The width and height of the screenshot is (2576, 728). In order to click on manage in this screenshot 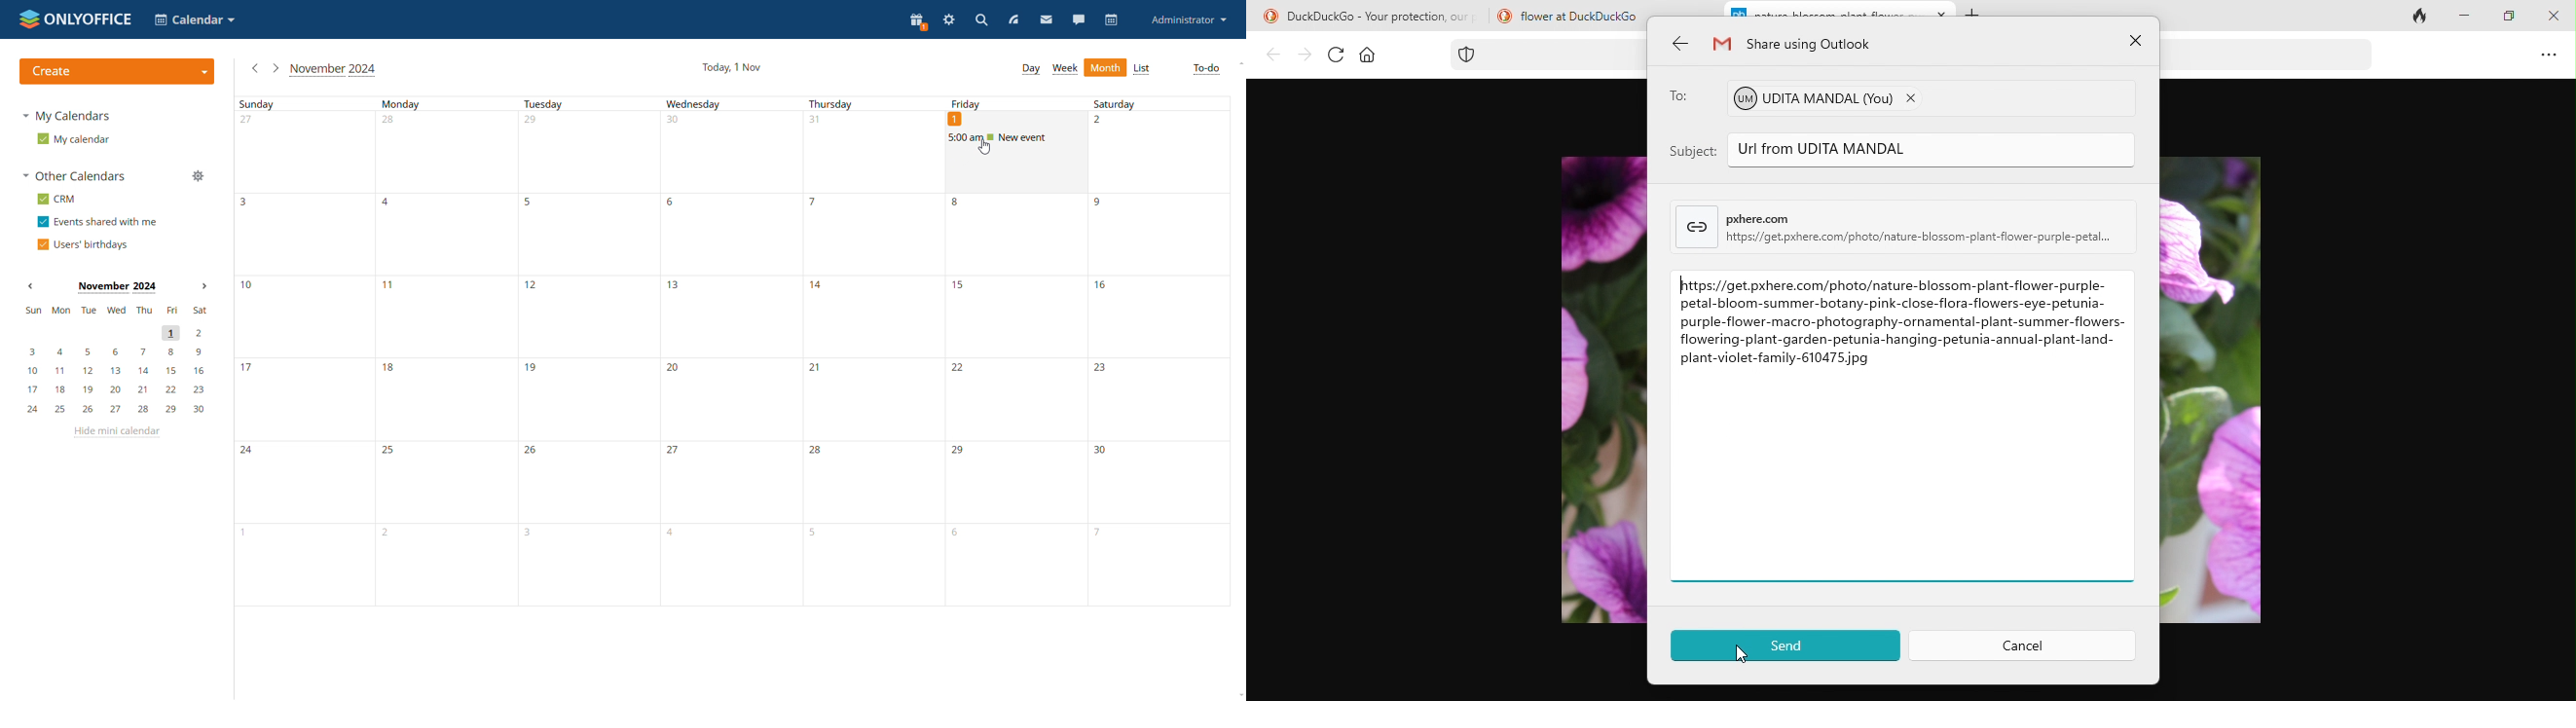, I will do `click(198, 177)`.